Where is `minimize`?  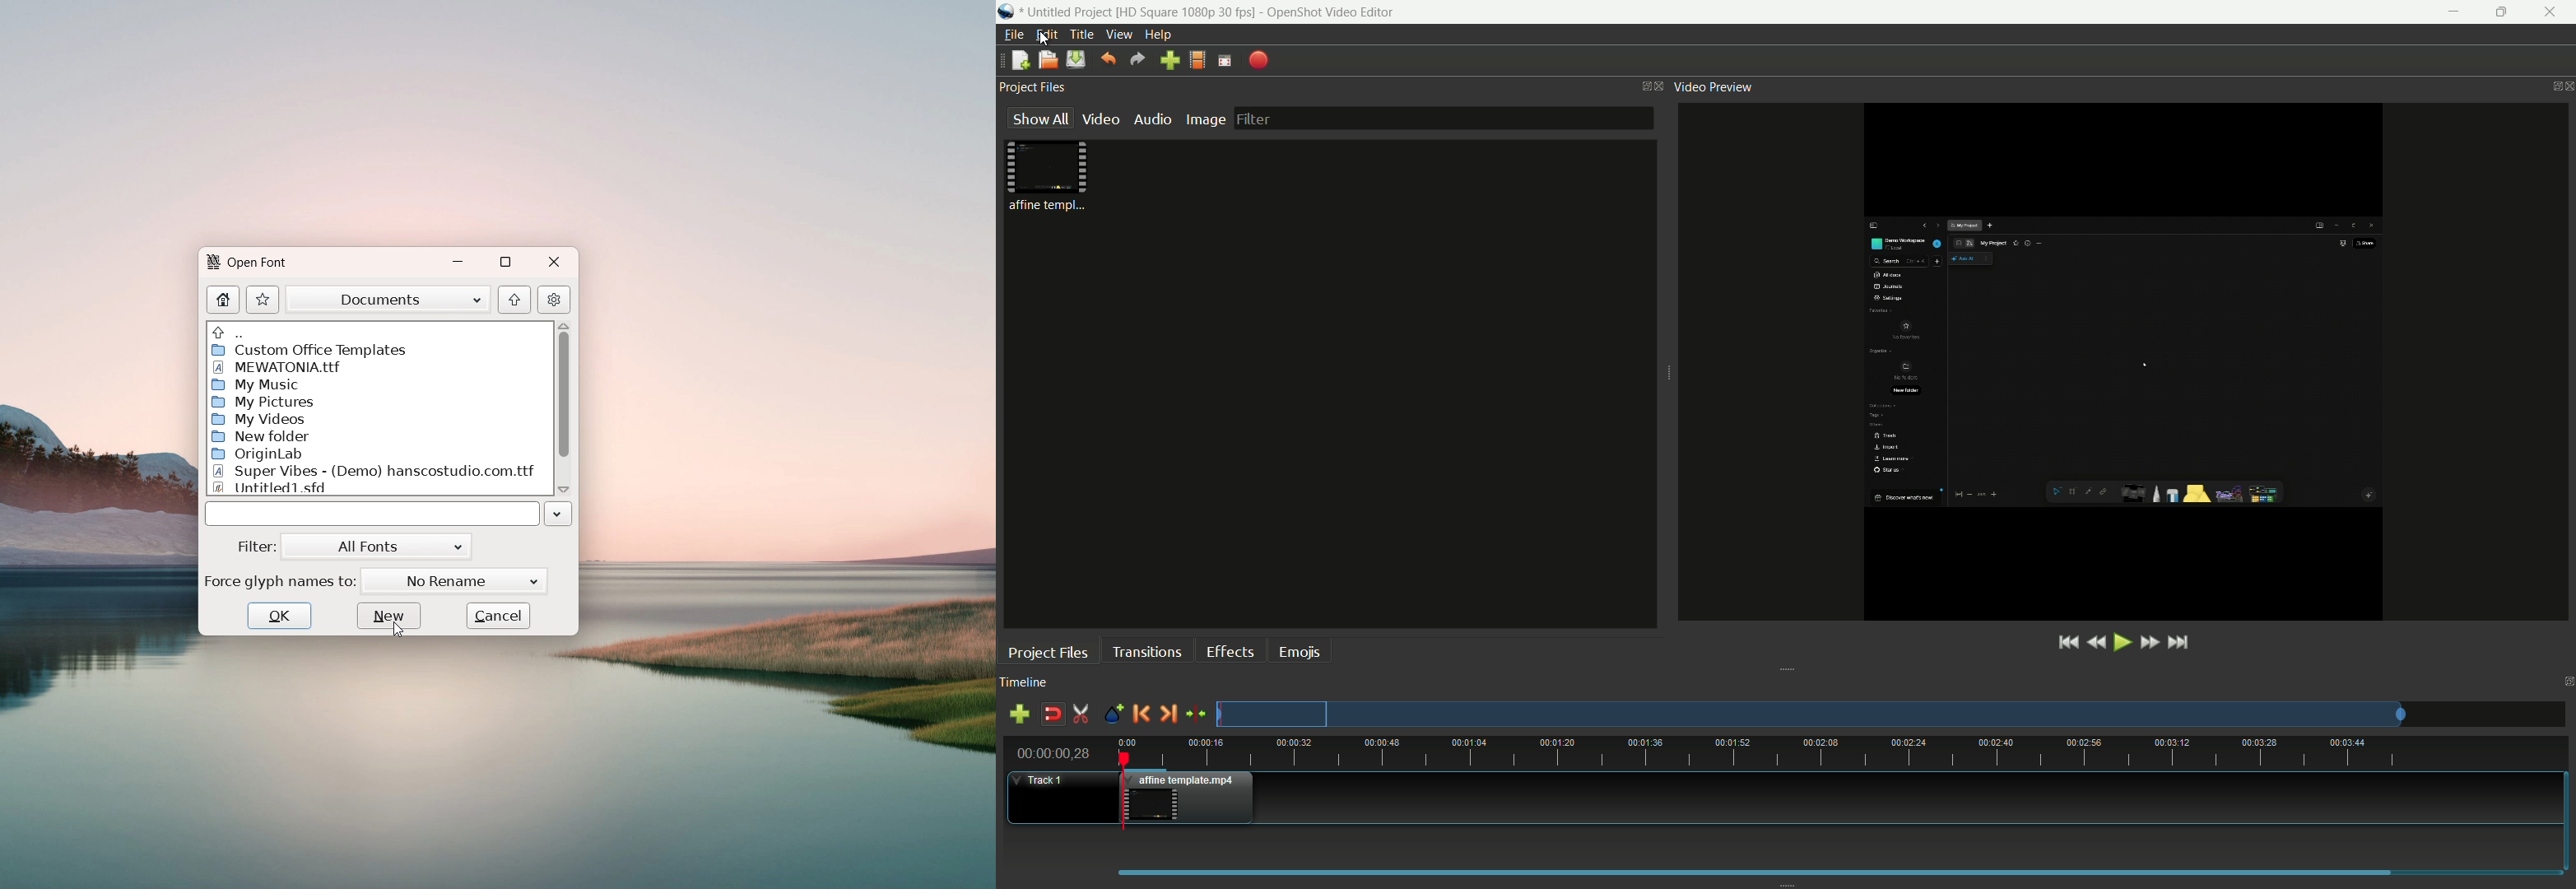 minimize is located at coordinates (456, 261).